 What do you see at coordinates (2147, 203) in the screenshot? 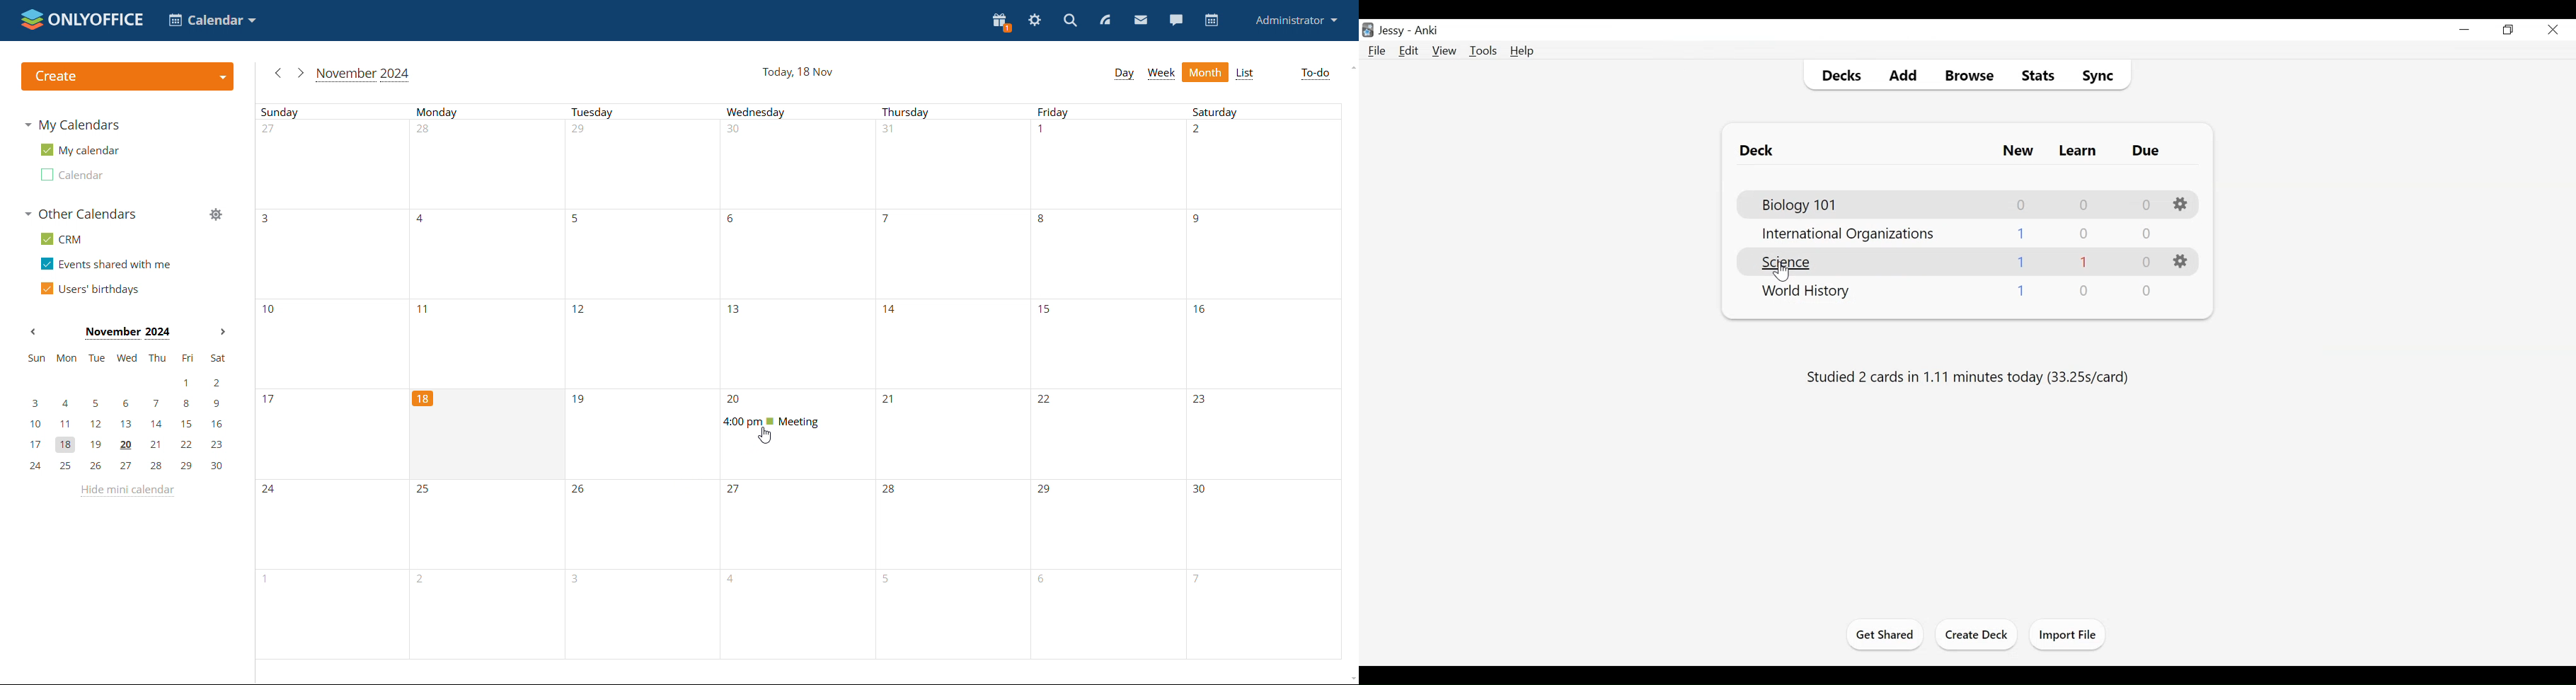
I see `Due Cards Count` at bounding box center [2147, 203].